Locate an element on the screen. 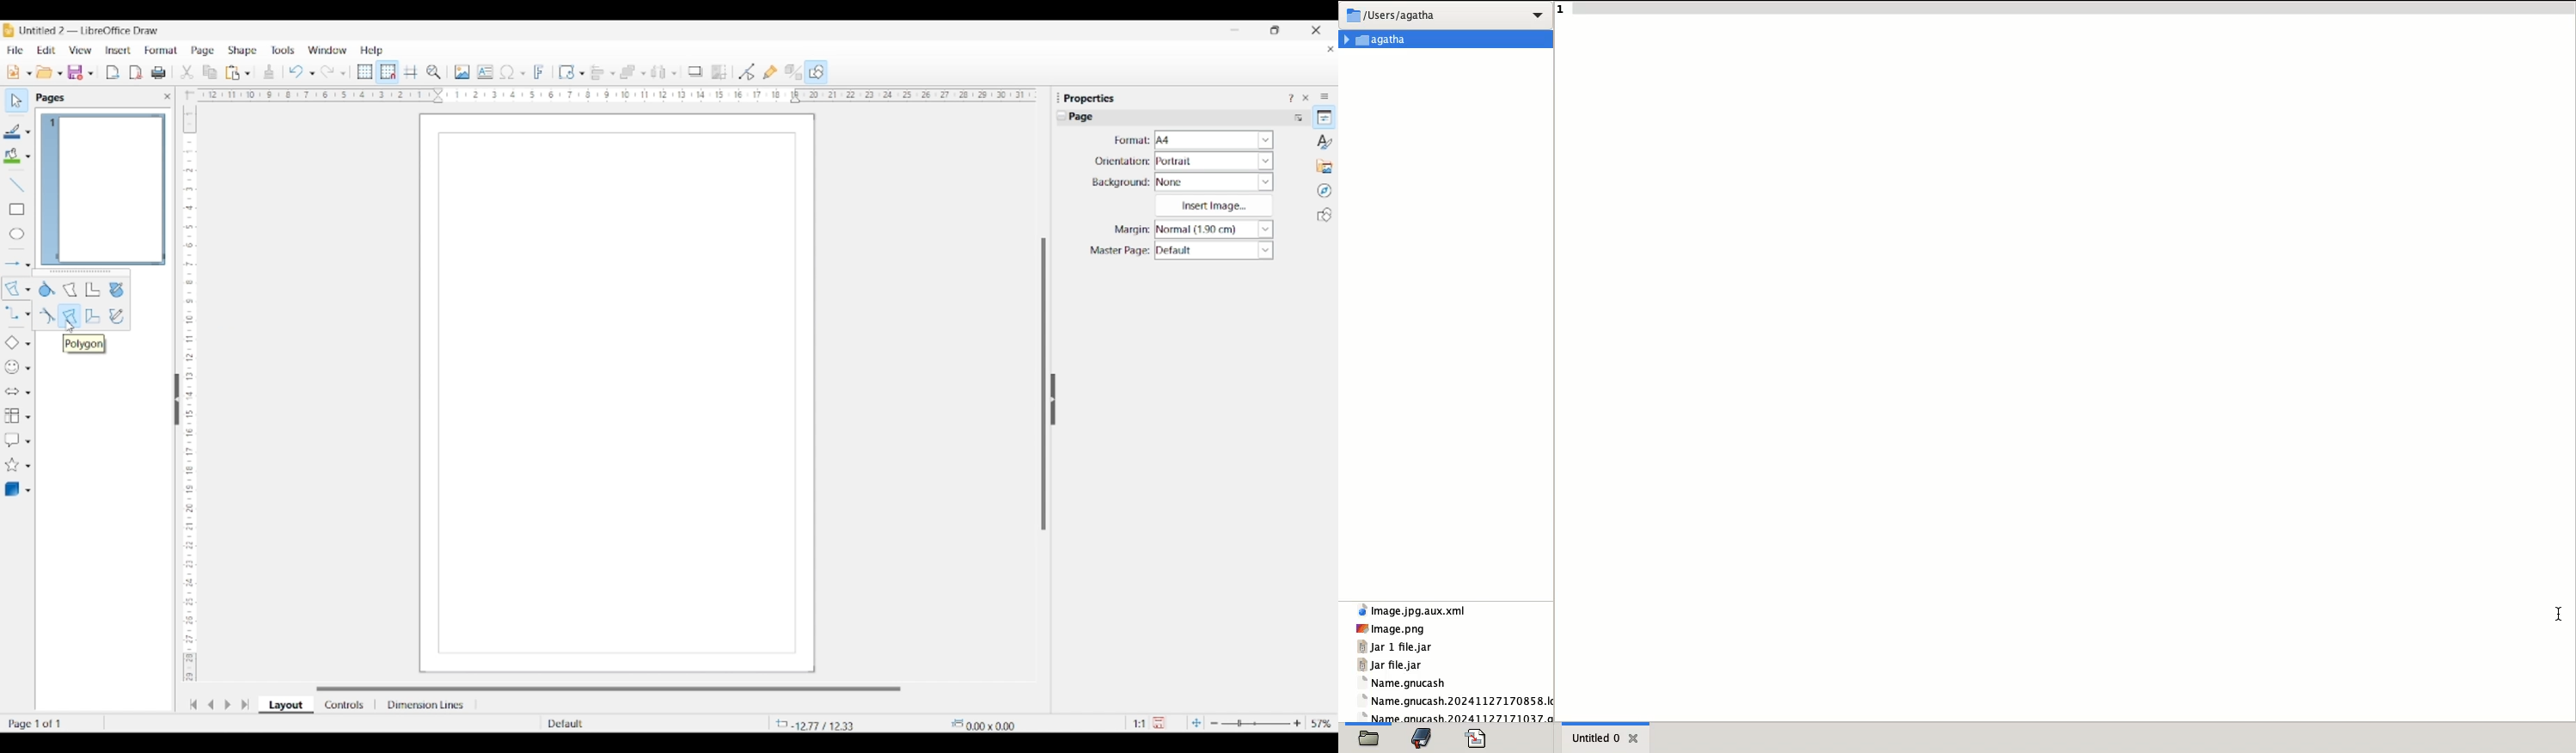 This screenshot has height=756, width=2576. Basic shape options is located at coordinates (28, 344).